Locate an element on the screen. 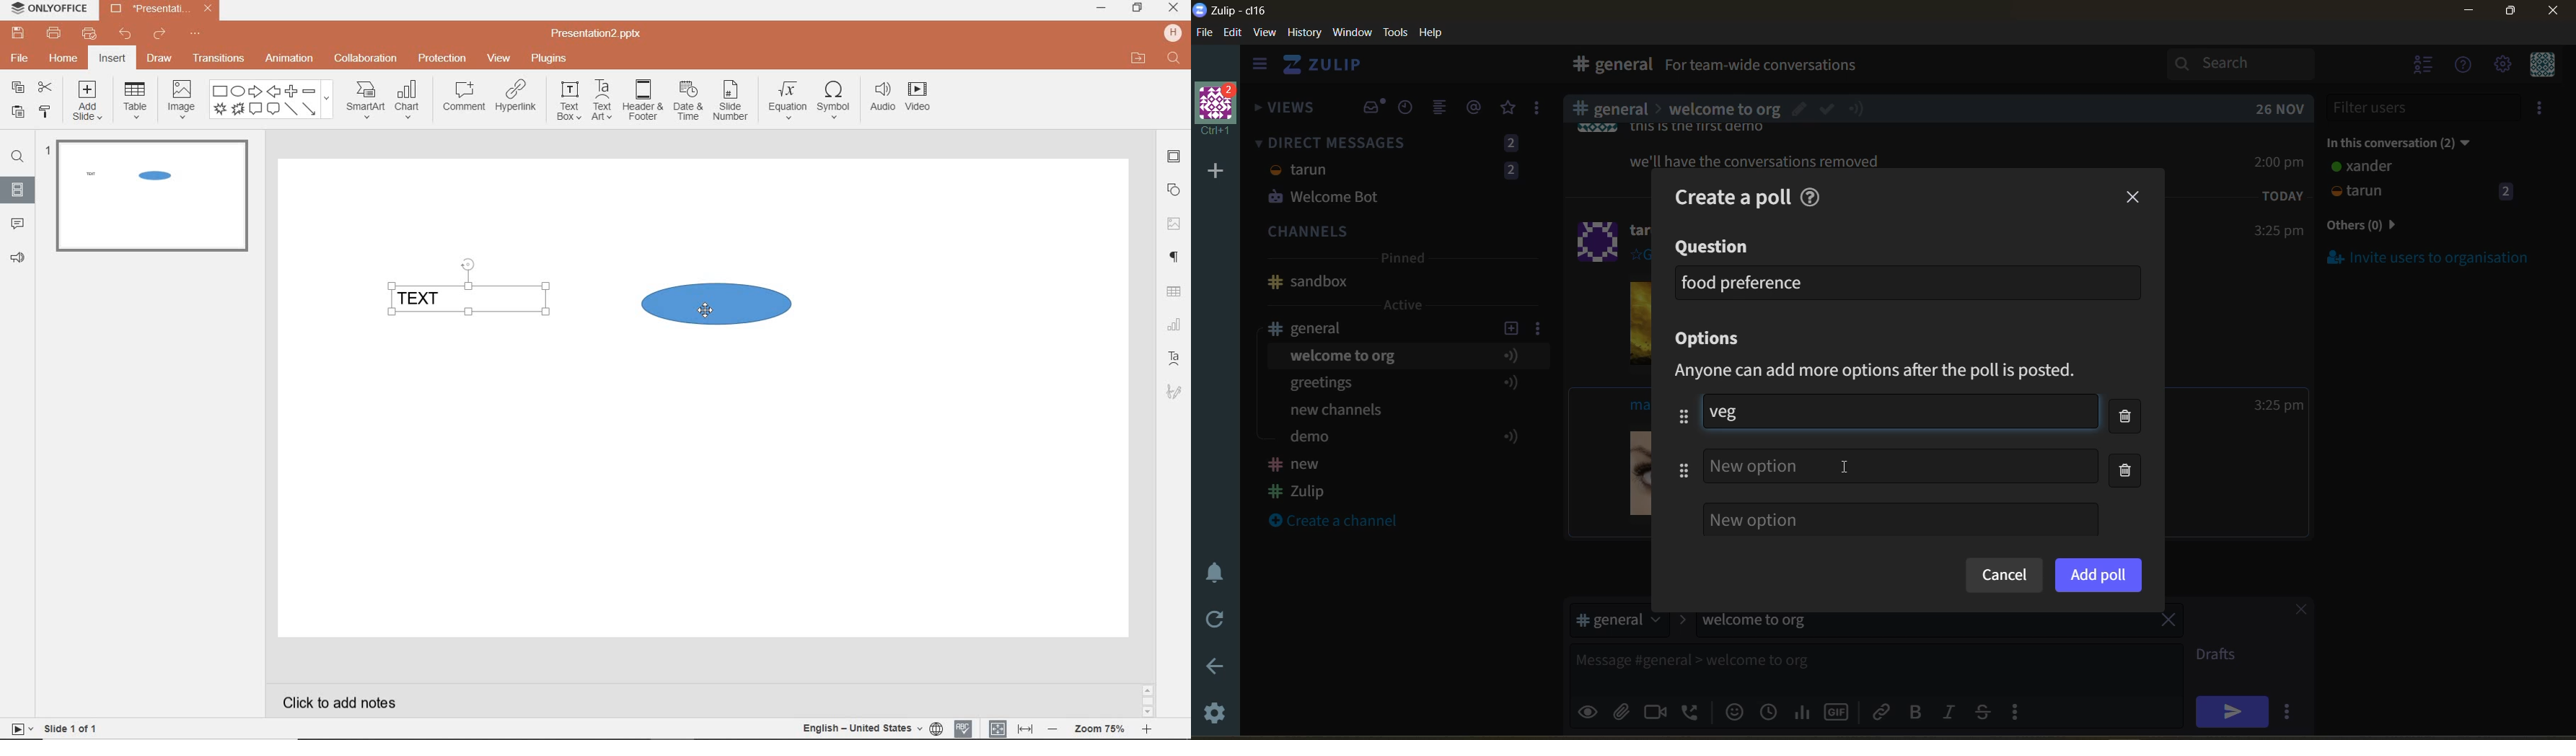  inbox is located at coordinates (1609, 66).